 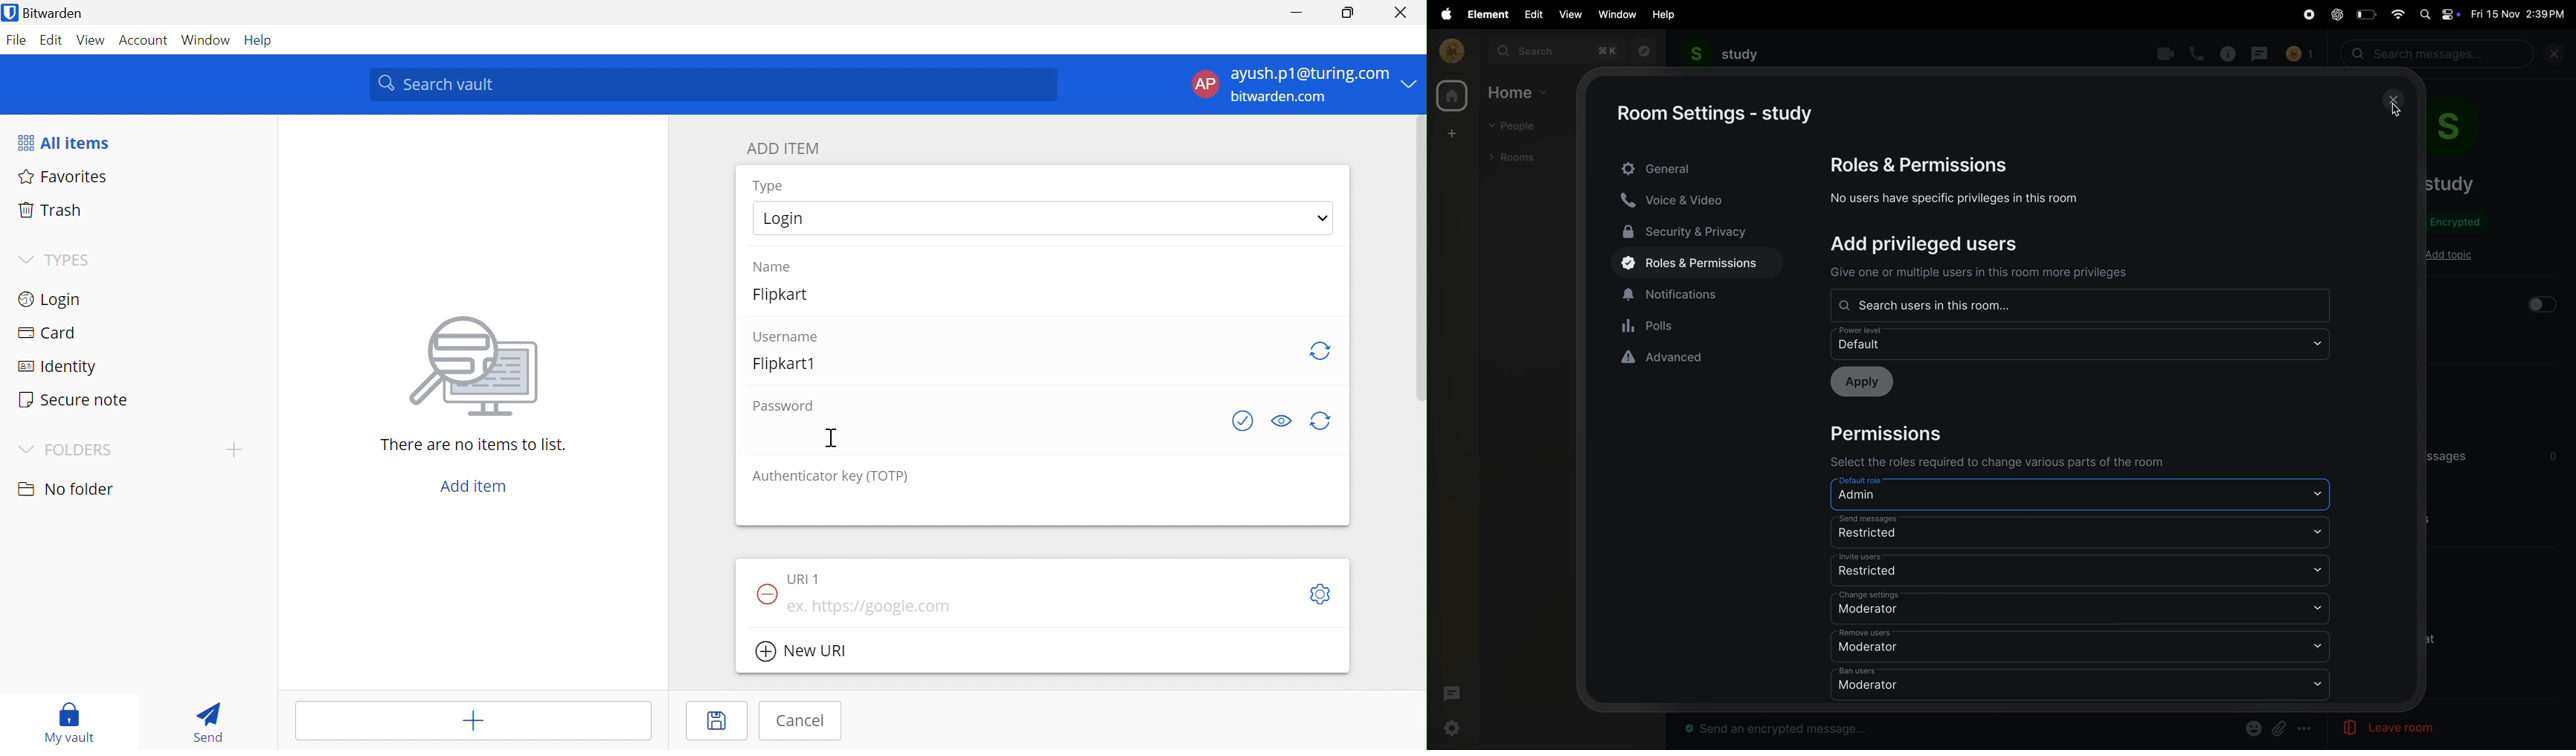 What do you see at coordinates (475, 487) in the screenshot?
I see `Add item` at bounding box center [475, 487].